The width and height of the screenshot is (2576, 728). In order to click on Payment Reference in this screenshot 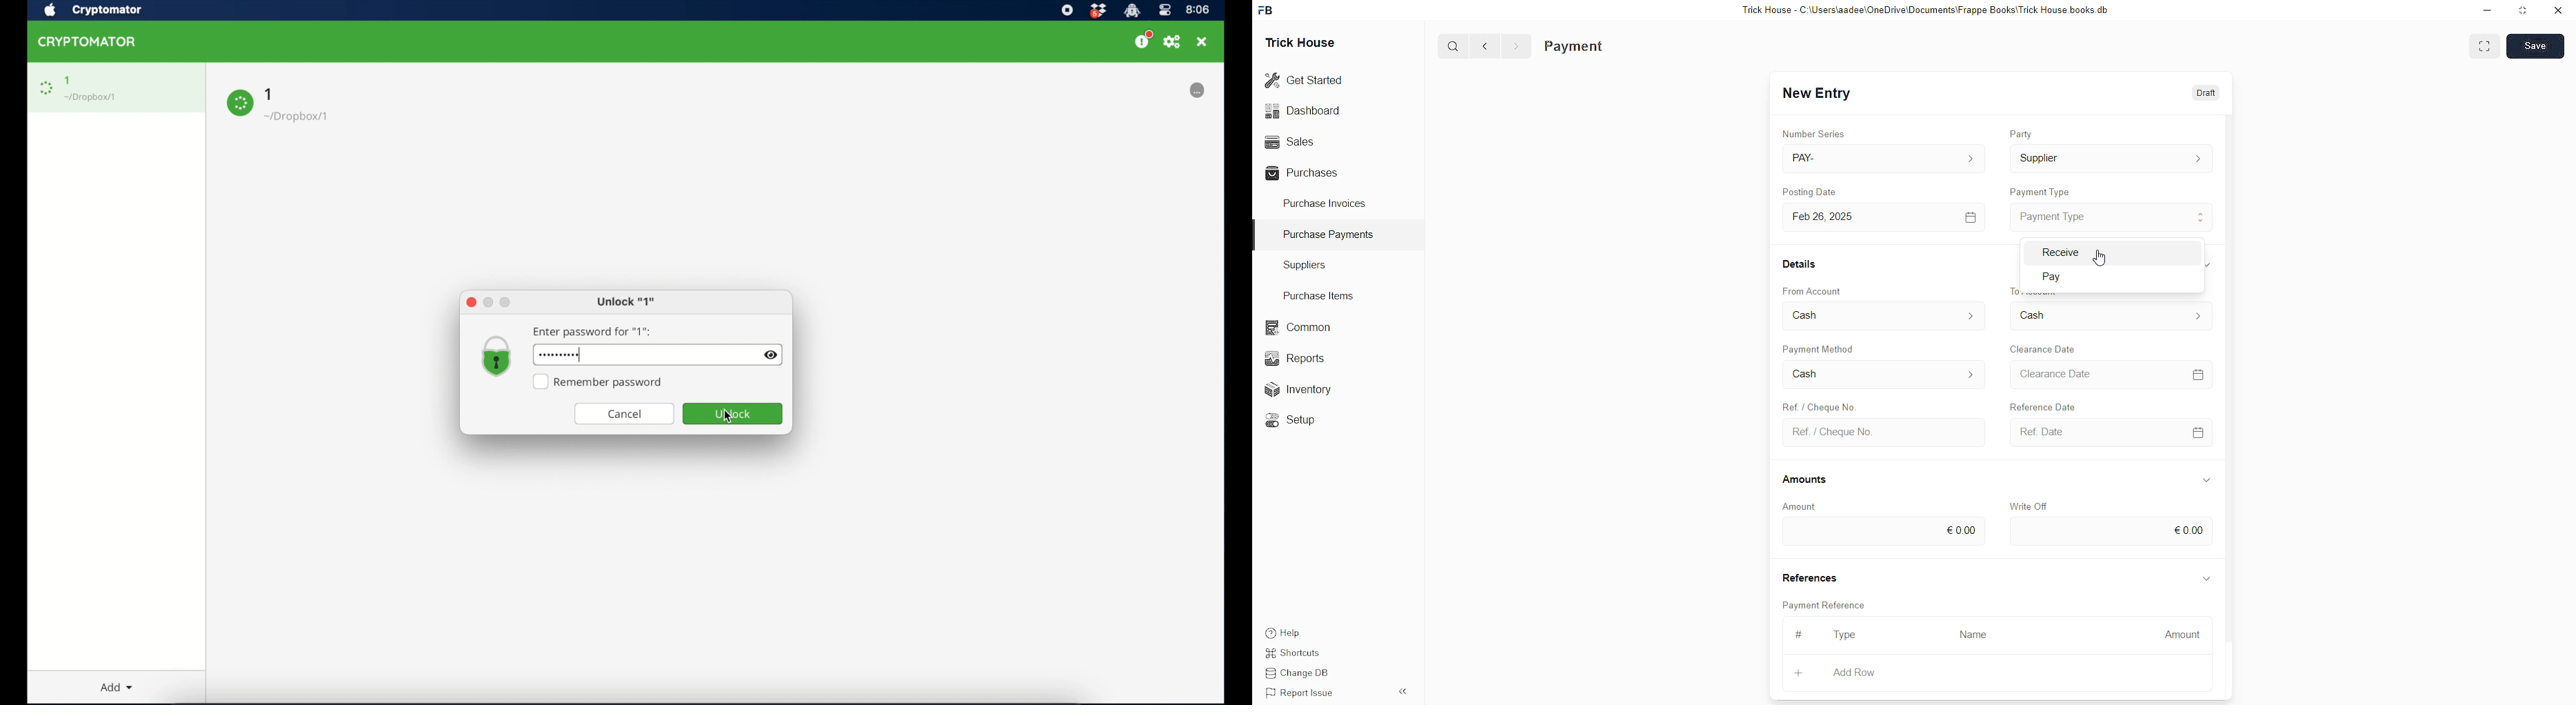, I will do `click(1824, 604)`.